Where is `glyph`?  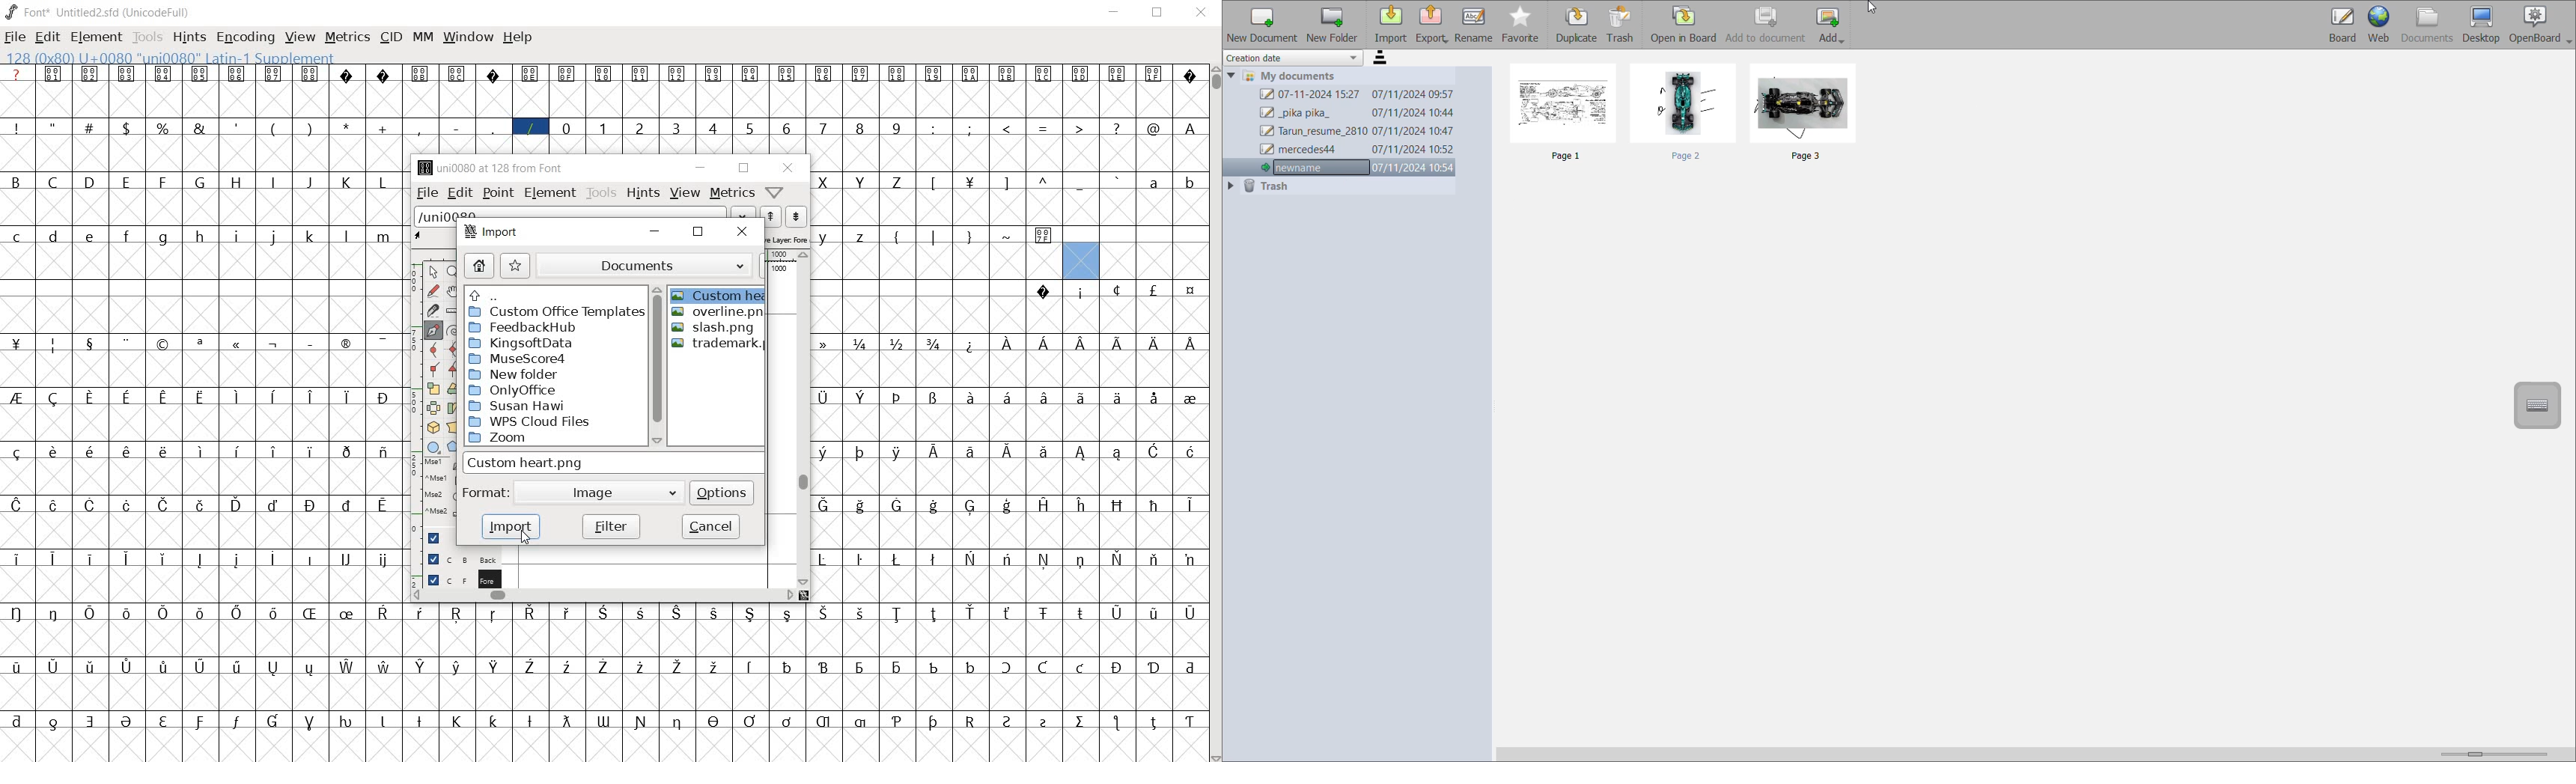
glyph is located at coordinates (896, 505).